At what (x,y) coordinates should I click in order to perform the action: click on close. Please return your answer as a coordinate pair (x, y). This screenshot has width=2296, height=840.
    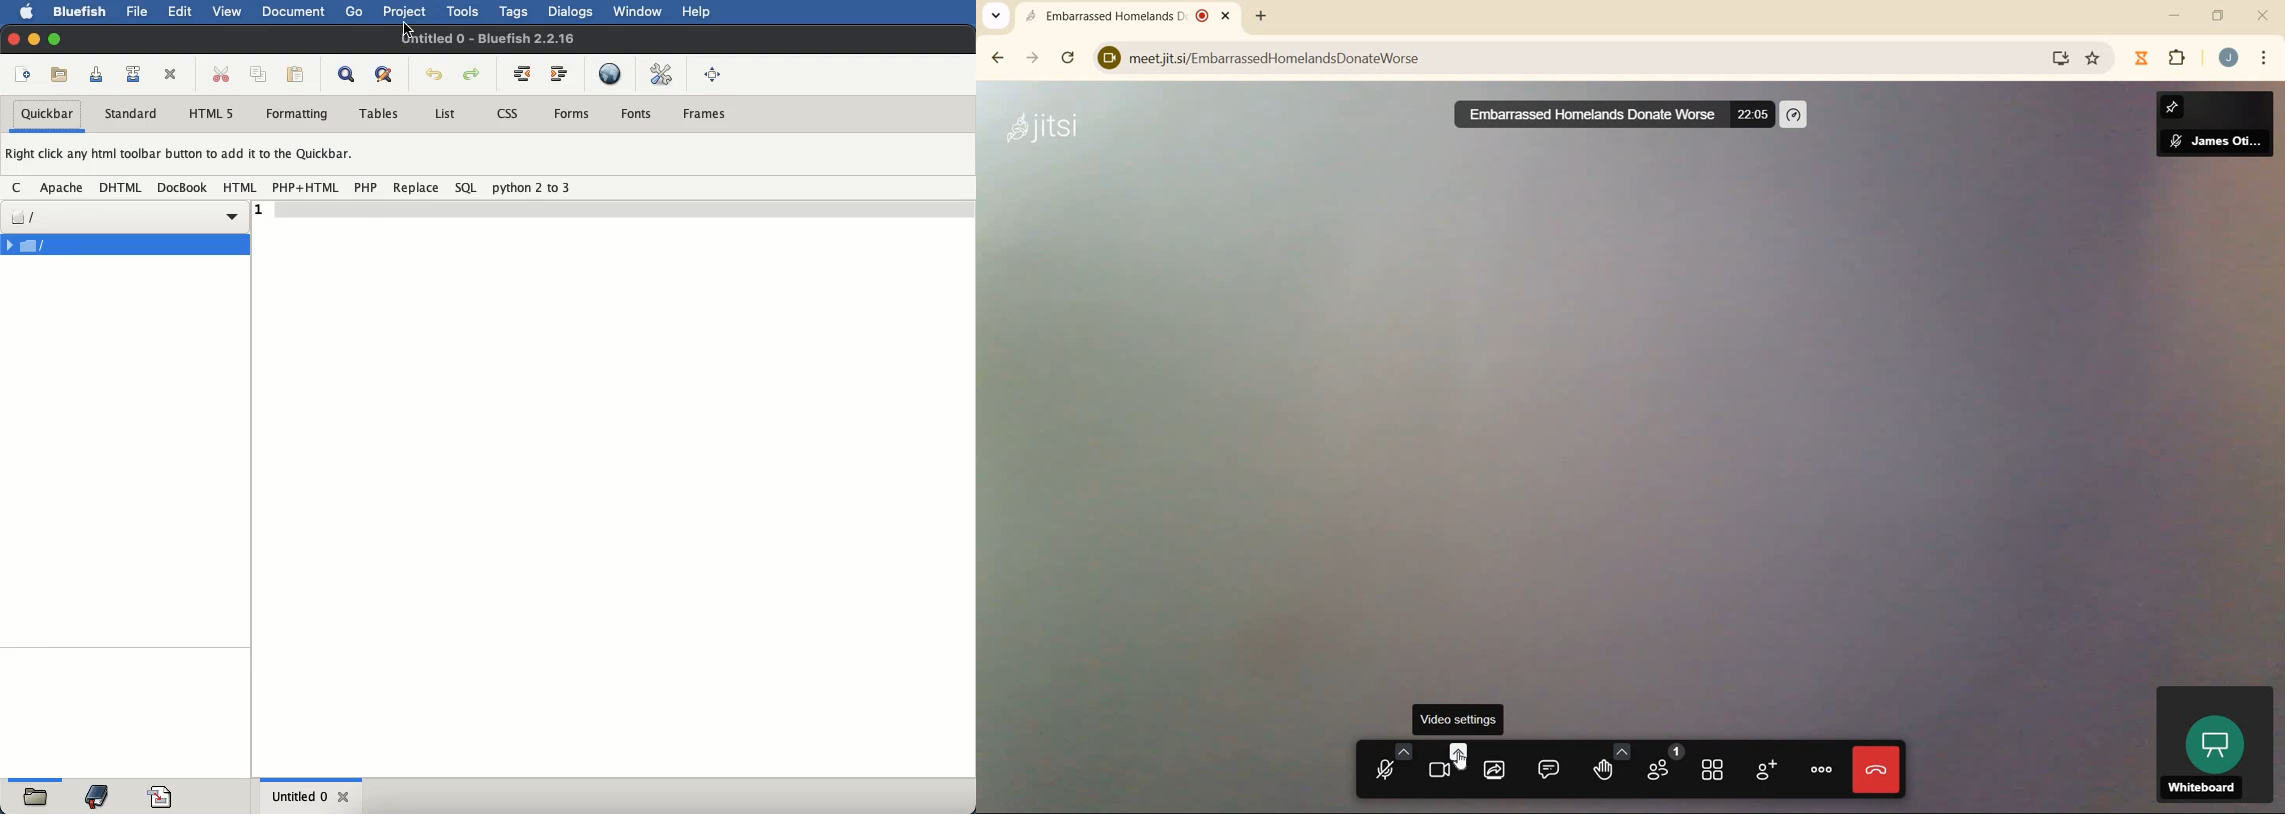
    Looking at the image, I should click on (345, 797).